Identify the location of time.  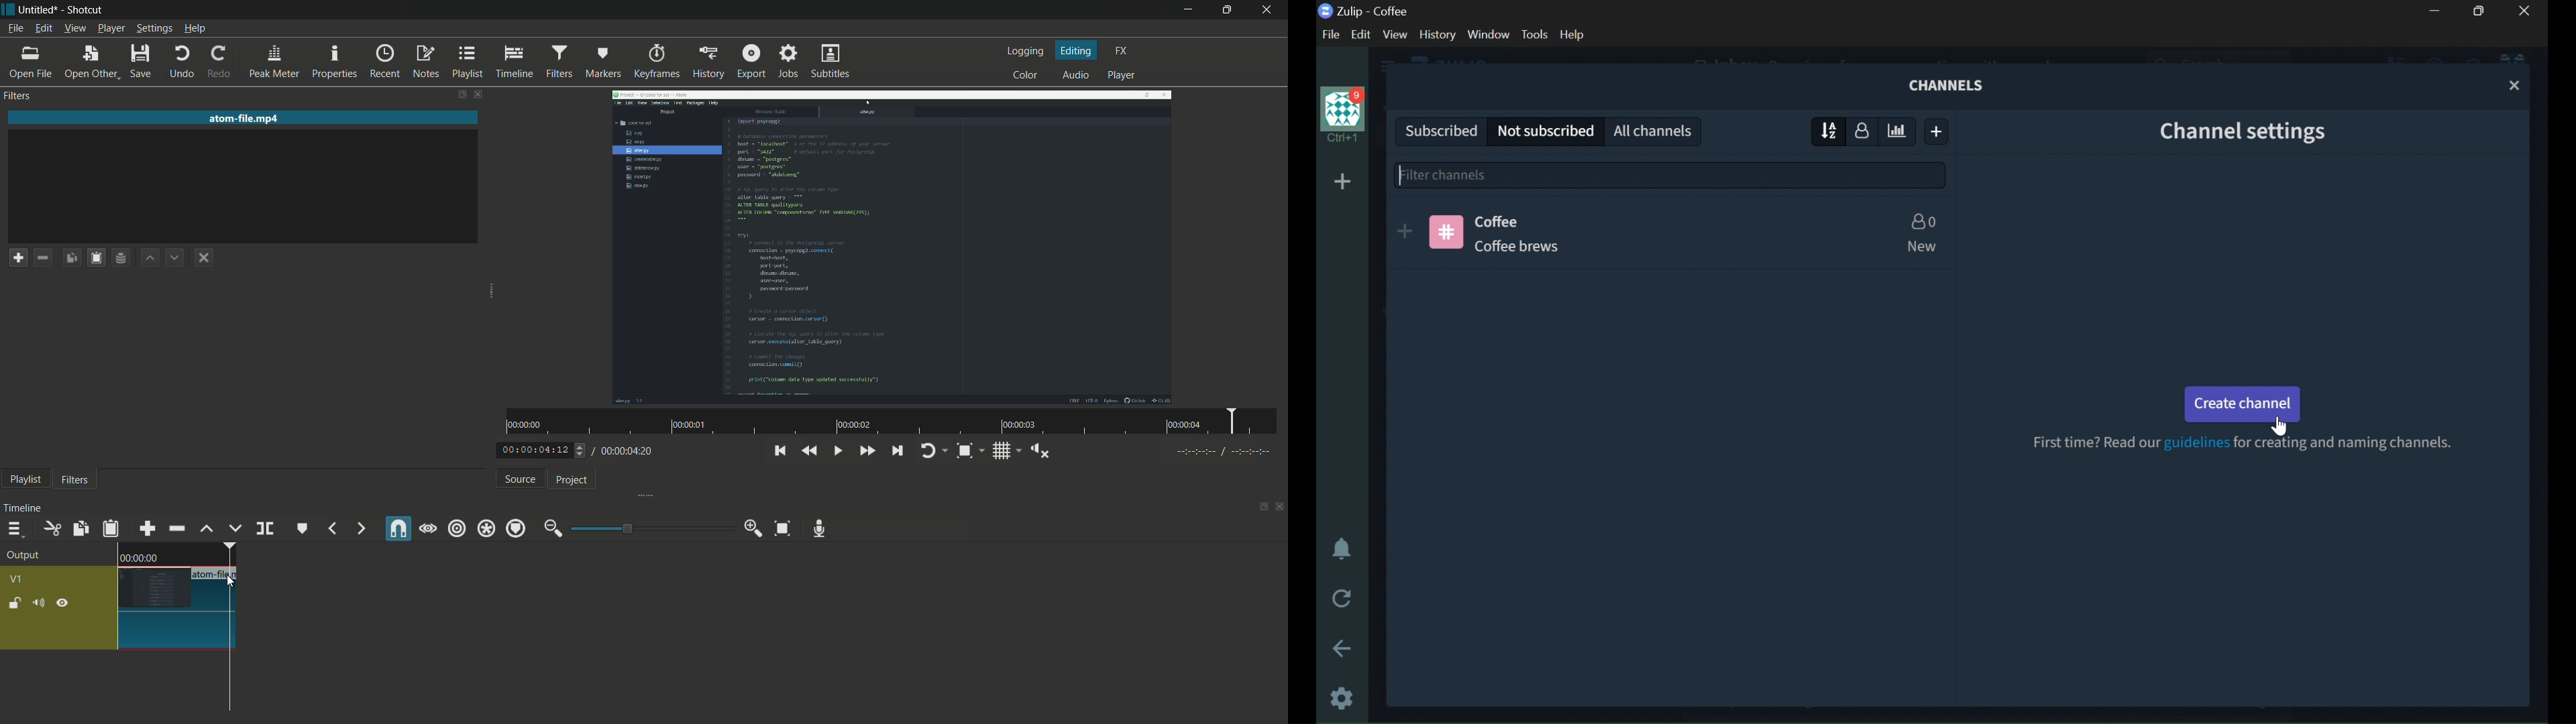
(139, 558).